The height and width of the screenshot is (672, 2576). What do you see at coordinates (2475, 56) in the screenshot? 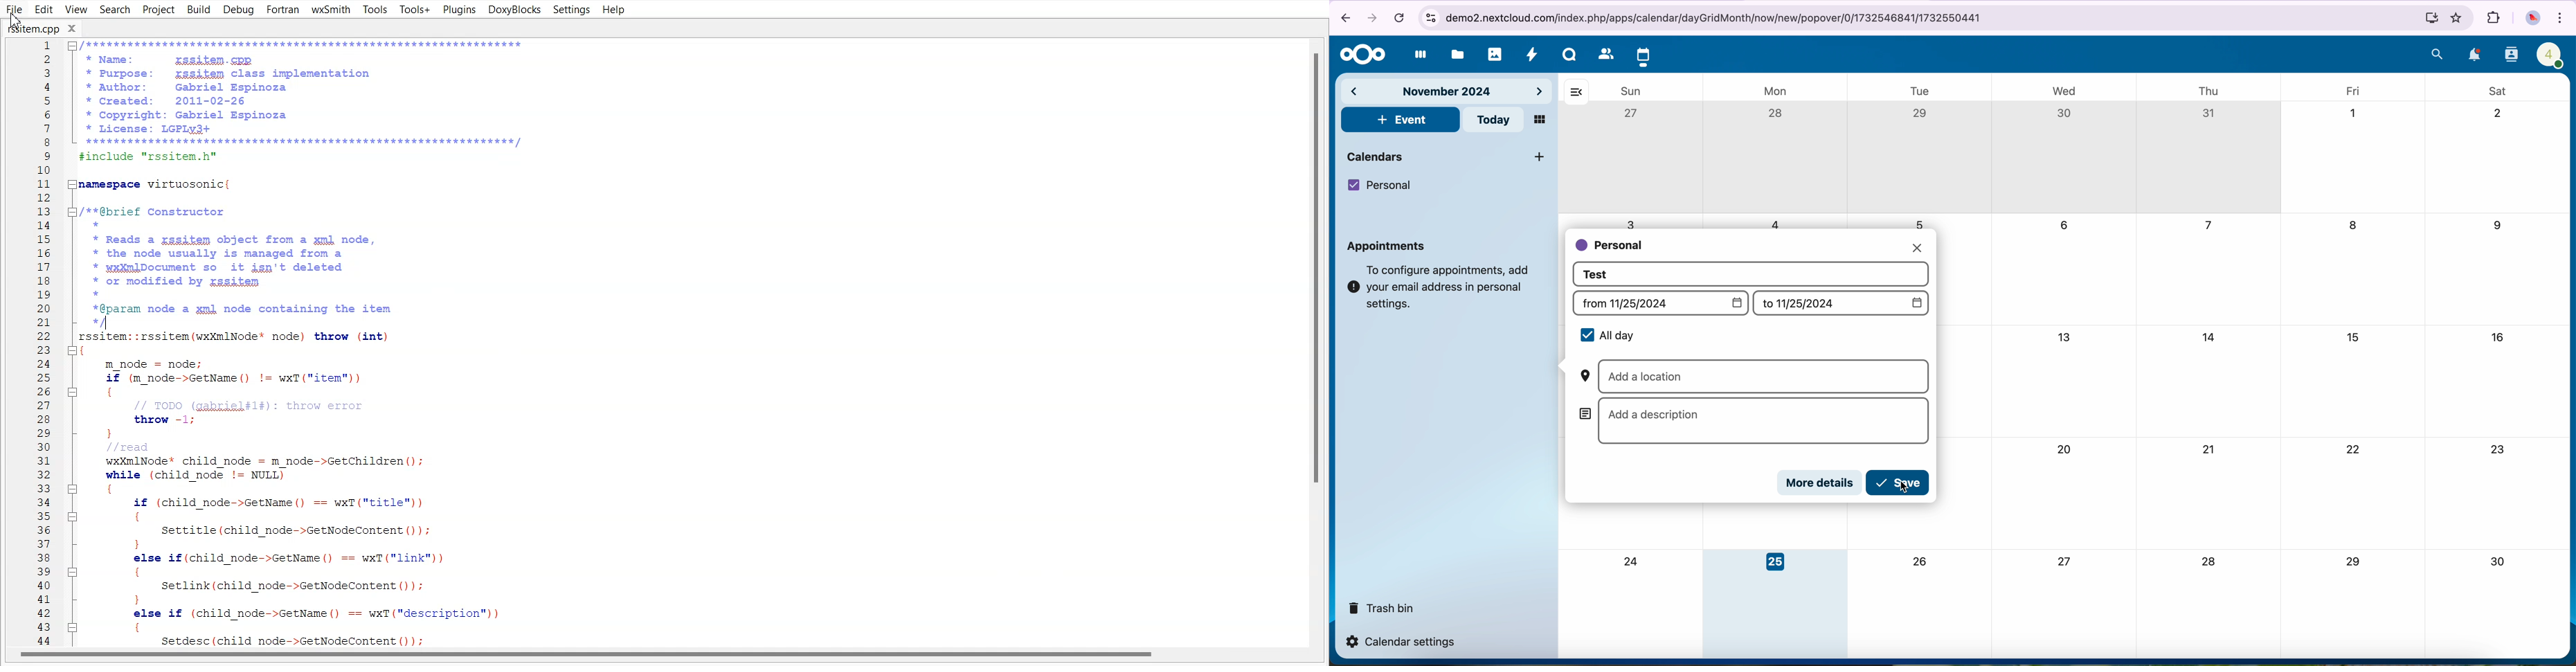
I see `notifications` at bounding box center [2475, 56].